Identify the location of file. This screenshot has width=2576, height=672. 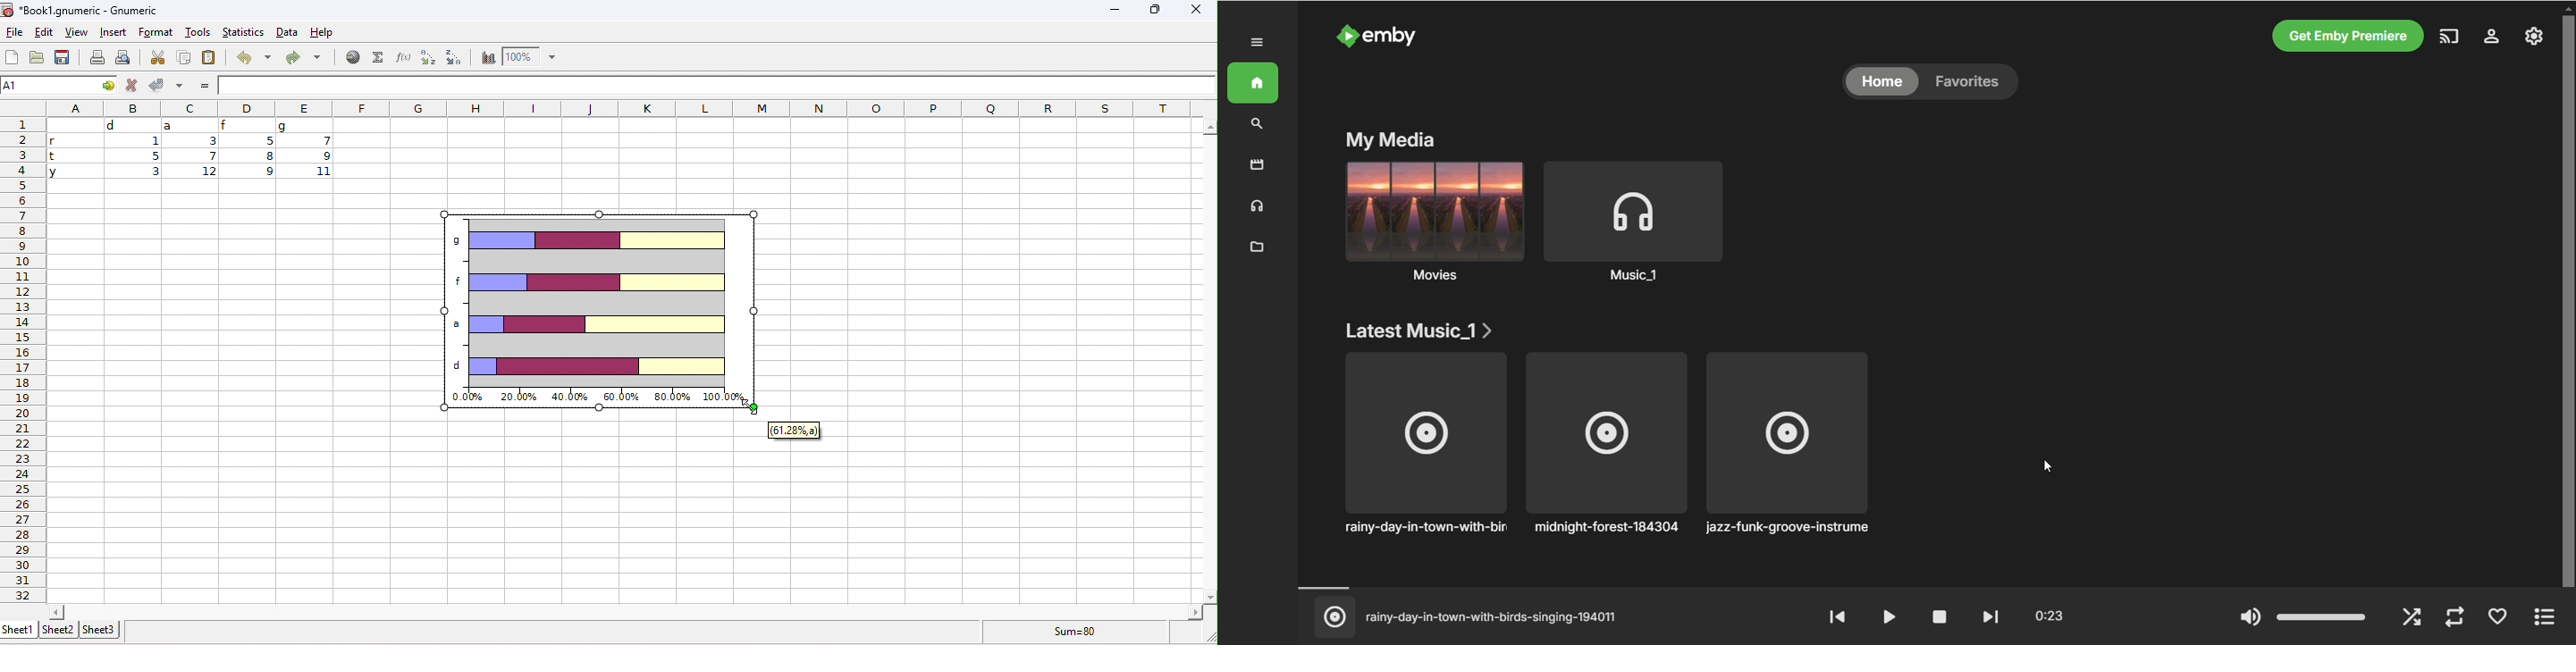
(13, 32).